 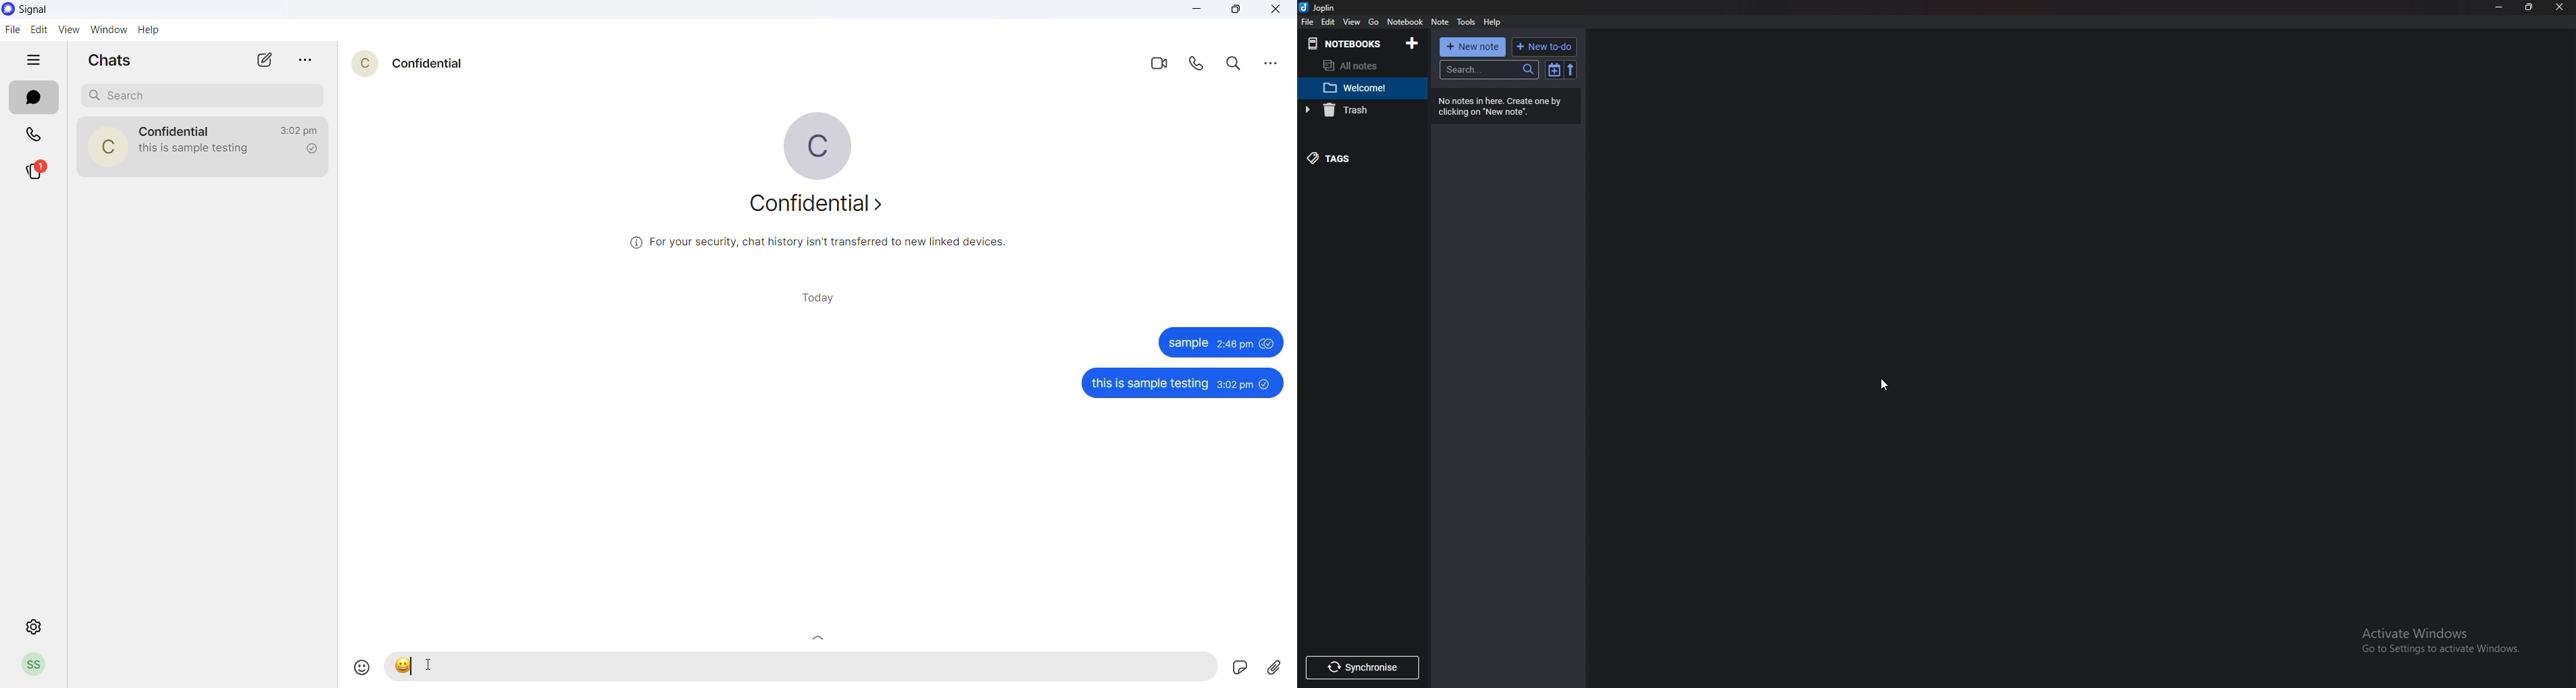 I want to click on search chats, so click(x=202, y=95).